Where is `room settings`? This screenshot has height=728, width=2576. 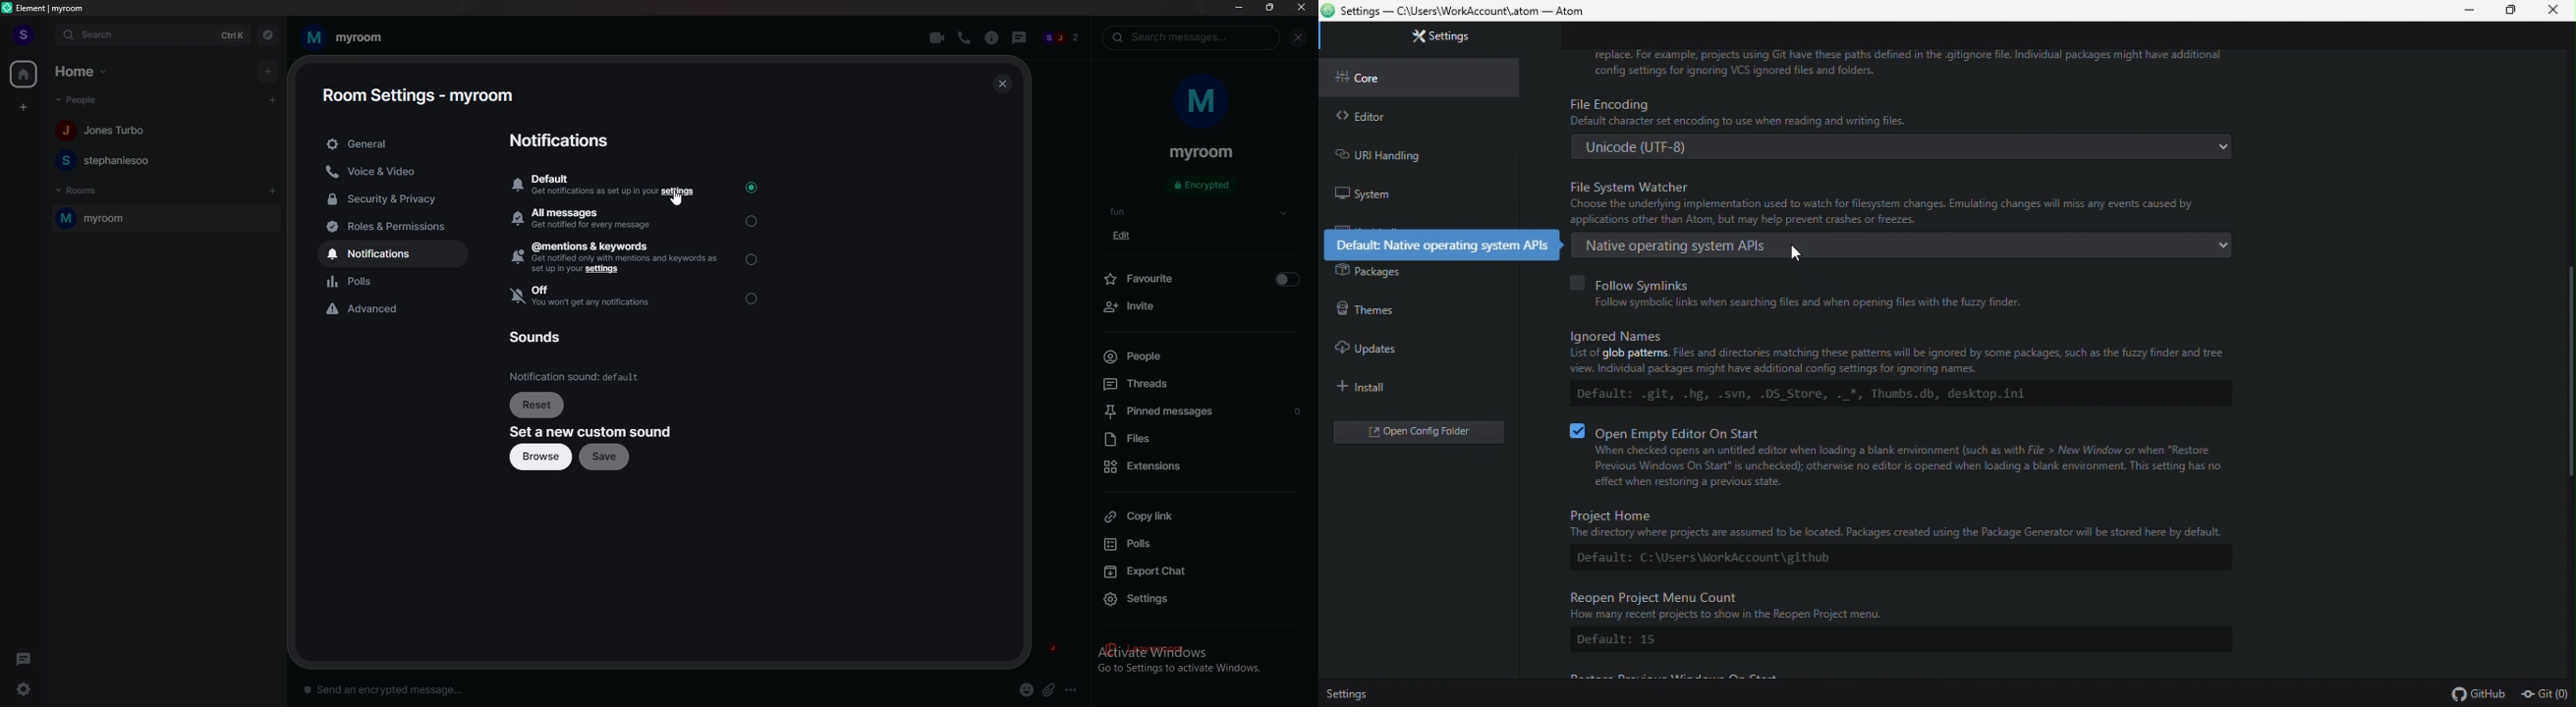
room settings is located at coordinates (418, 95).